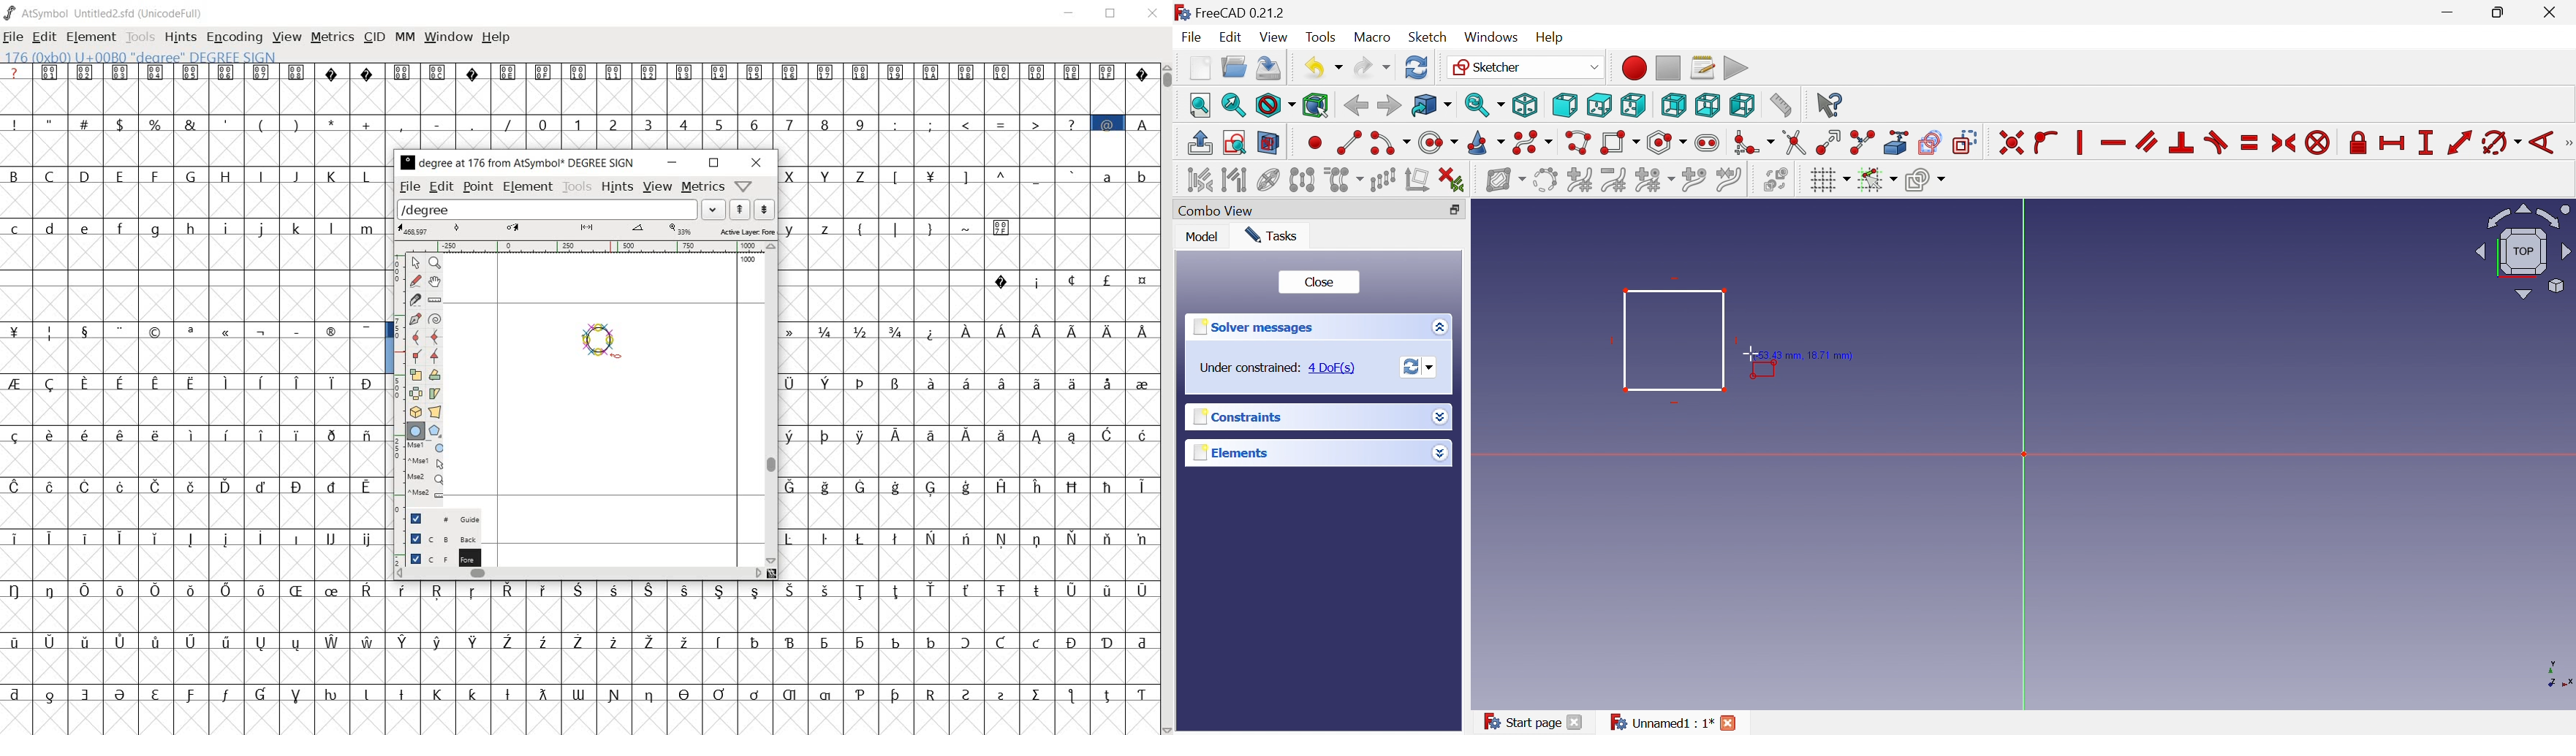 The image size is (2576, 756). What do you see at coordinates (1827, 142) in the screenshot?
I see `Extend edge` at bounding box center [1827, 142].